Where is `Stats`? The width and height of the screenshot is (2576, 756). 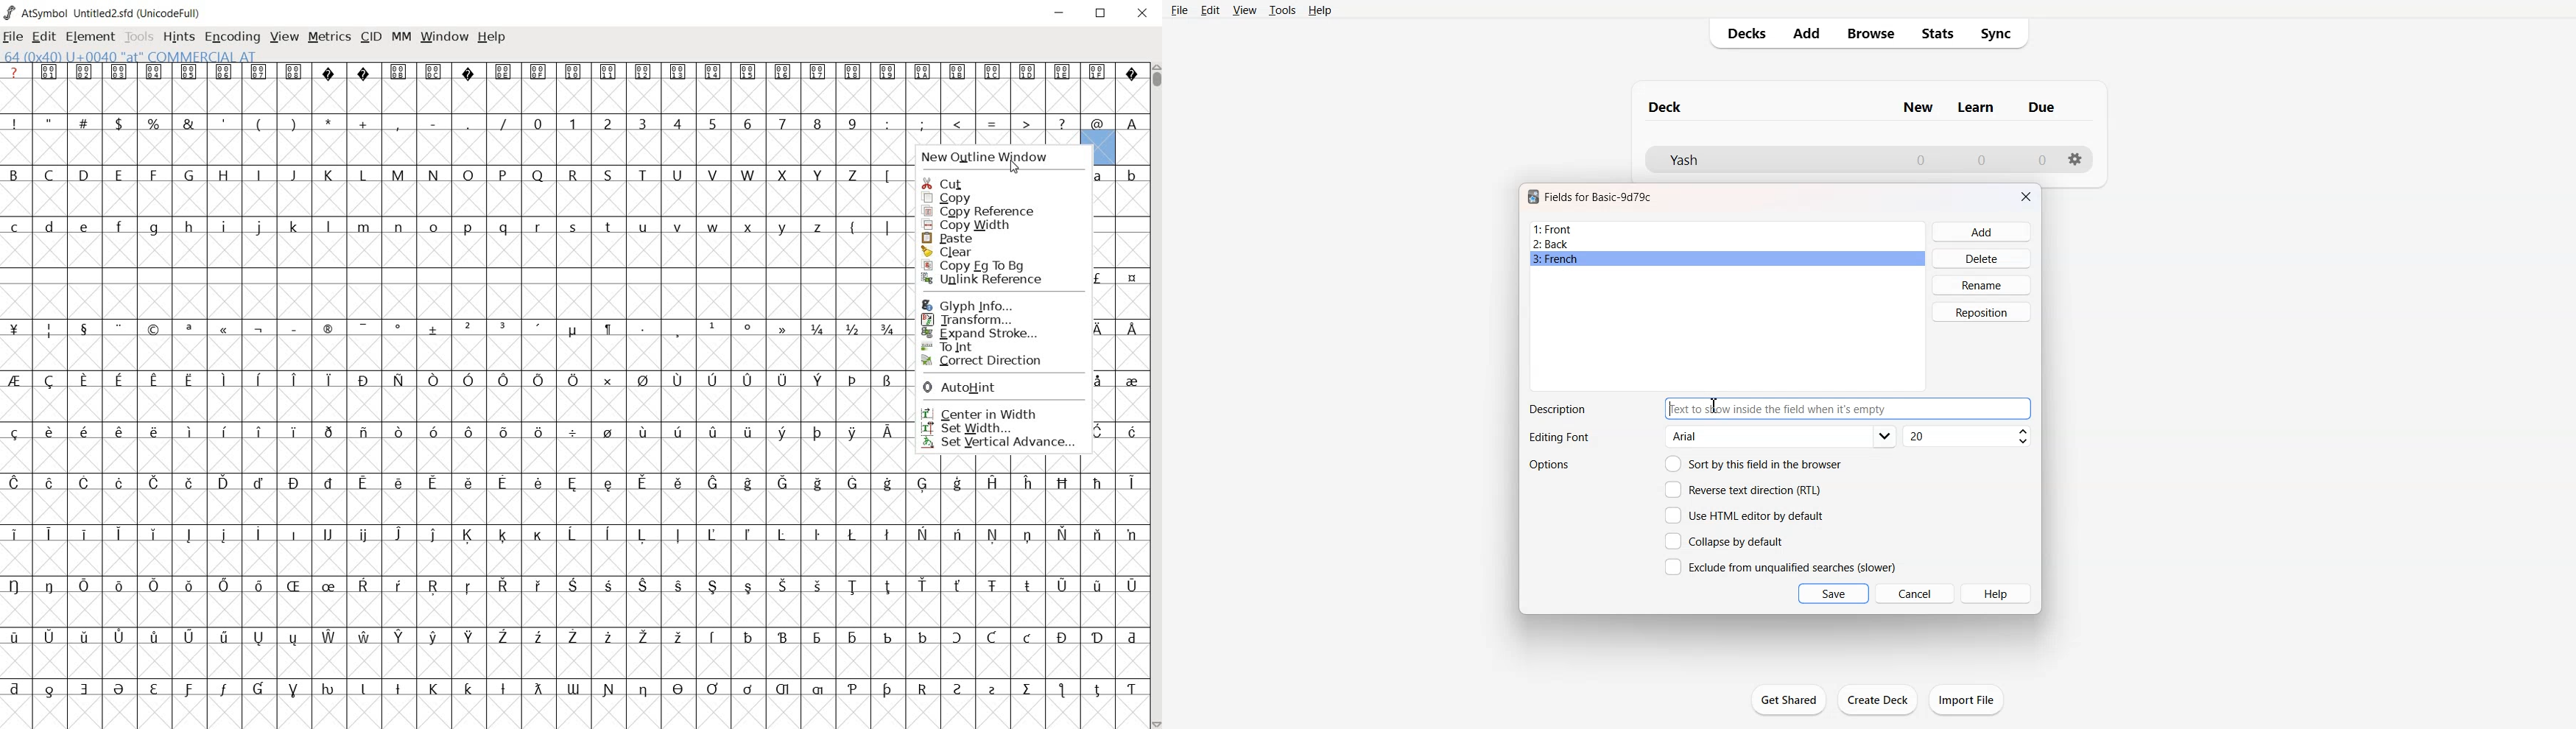
Stats is located at coordinates (1938, 34).